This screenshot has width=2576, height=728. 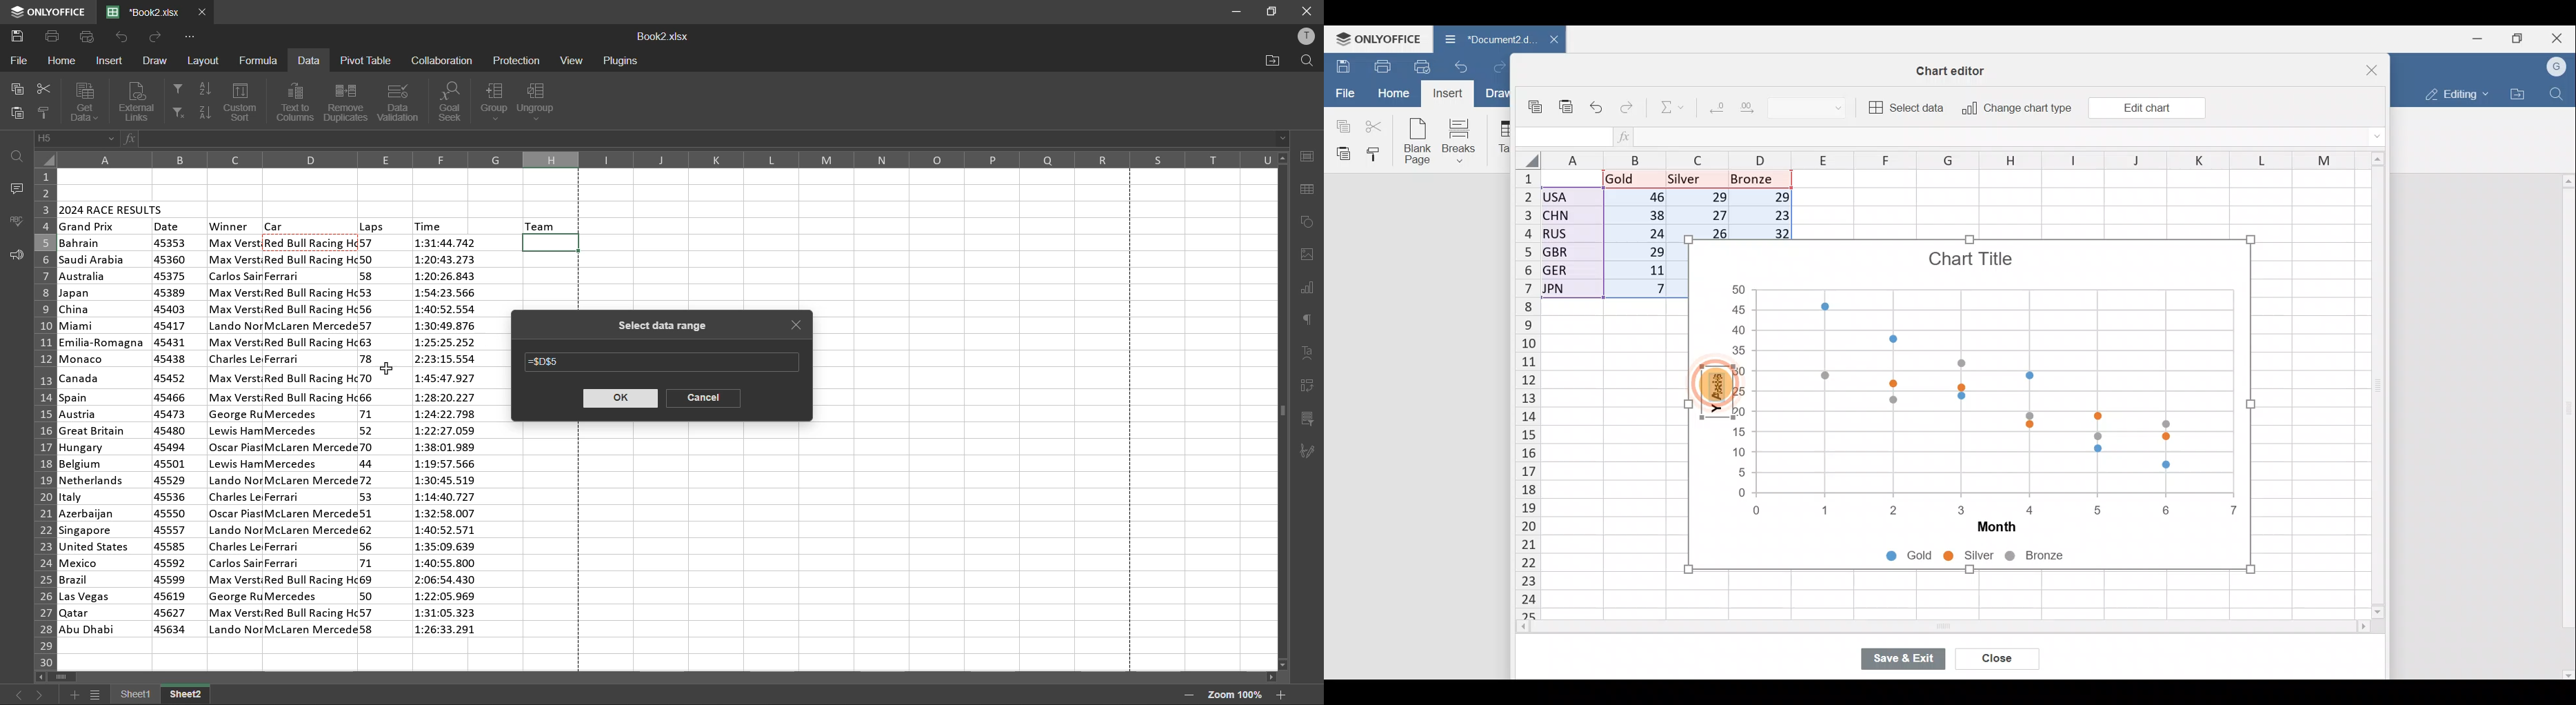 What do you see at coordinates (42, 417) in the screenshot?
I see `row numbers` at bounding box center [42, 417].